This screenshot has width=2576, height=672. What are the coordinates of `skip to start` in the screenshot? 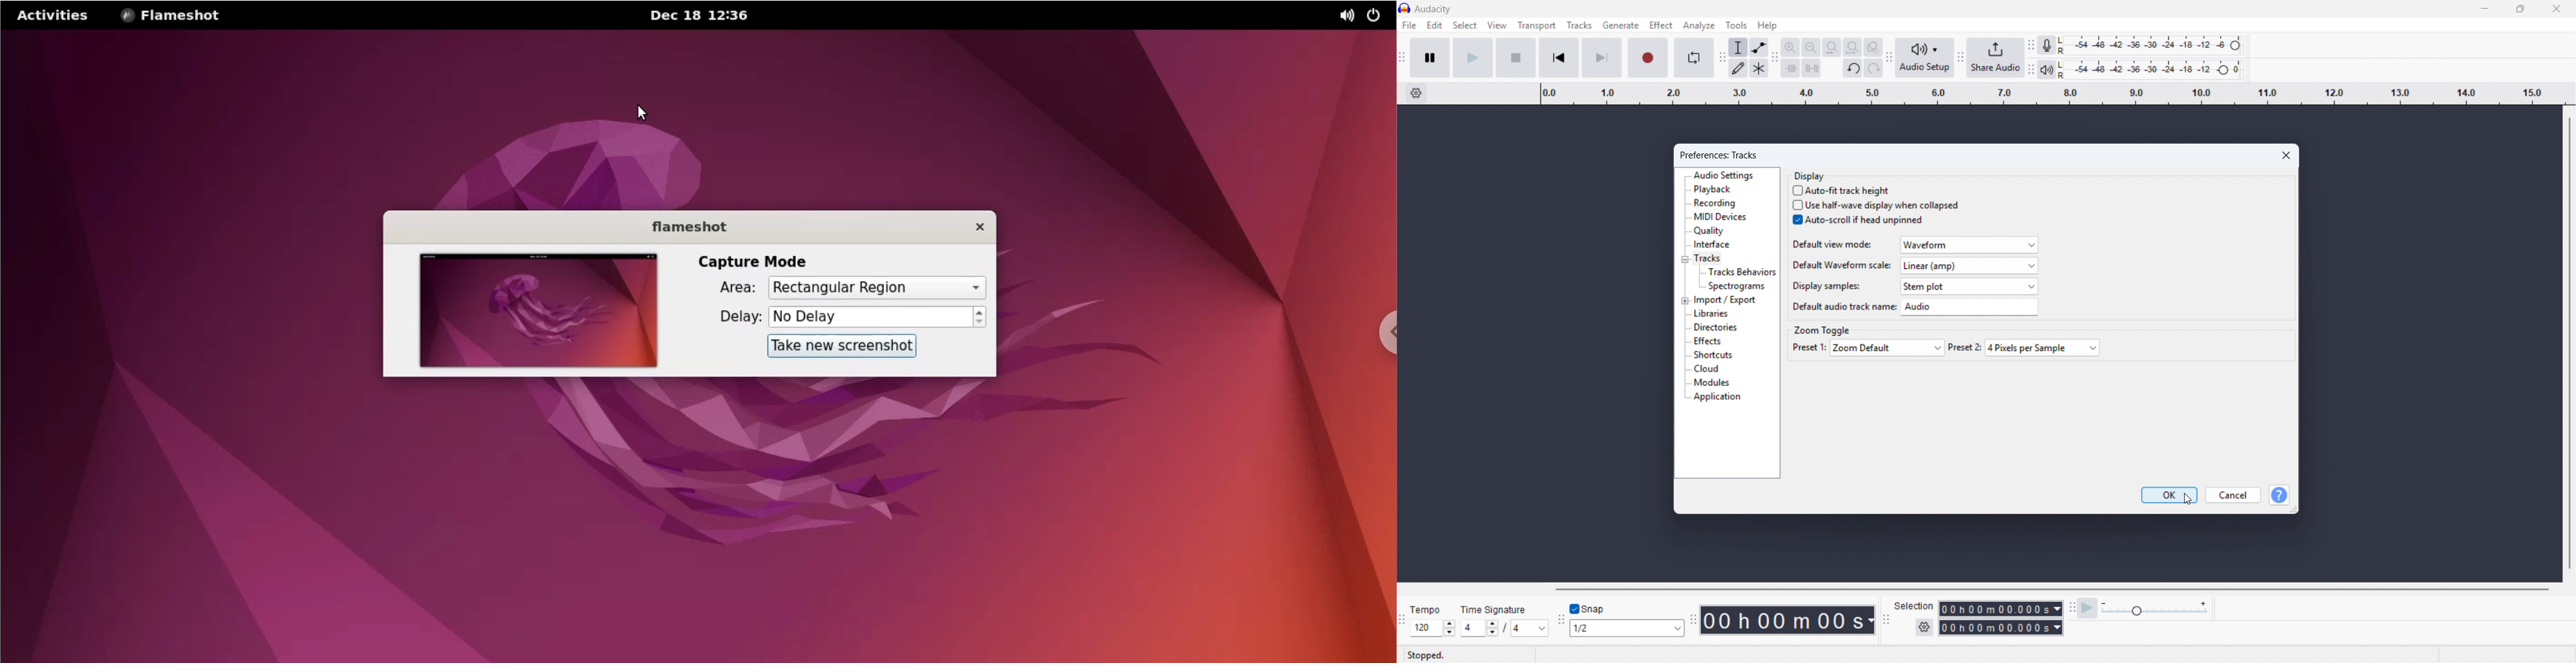 It's located at (1559, 57).